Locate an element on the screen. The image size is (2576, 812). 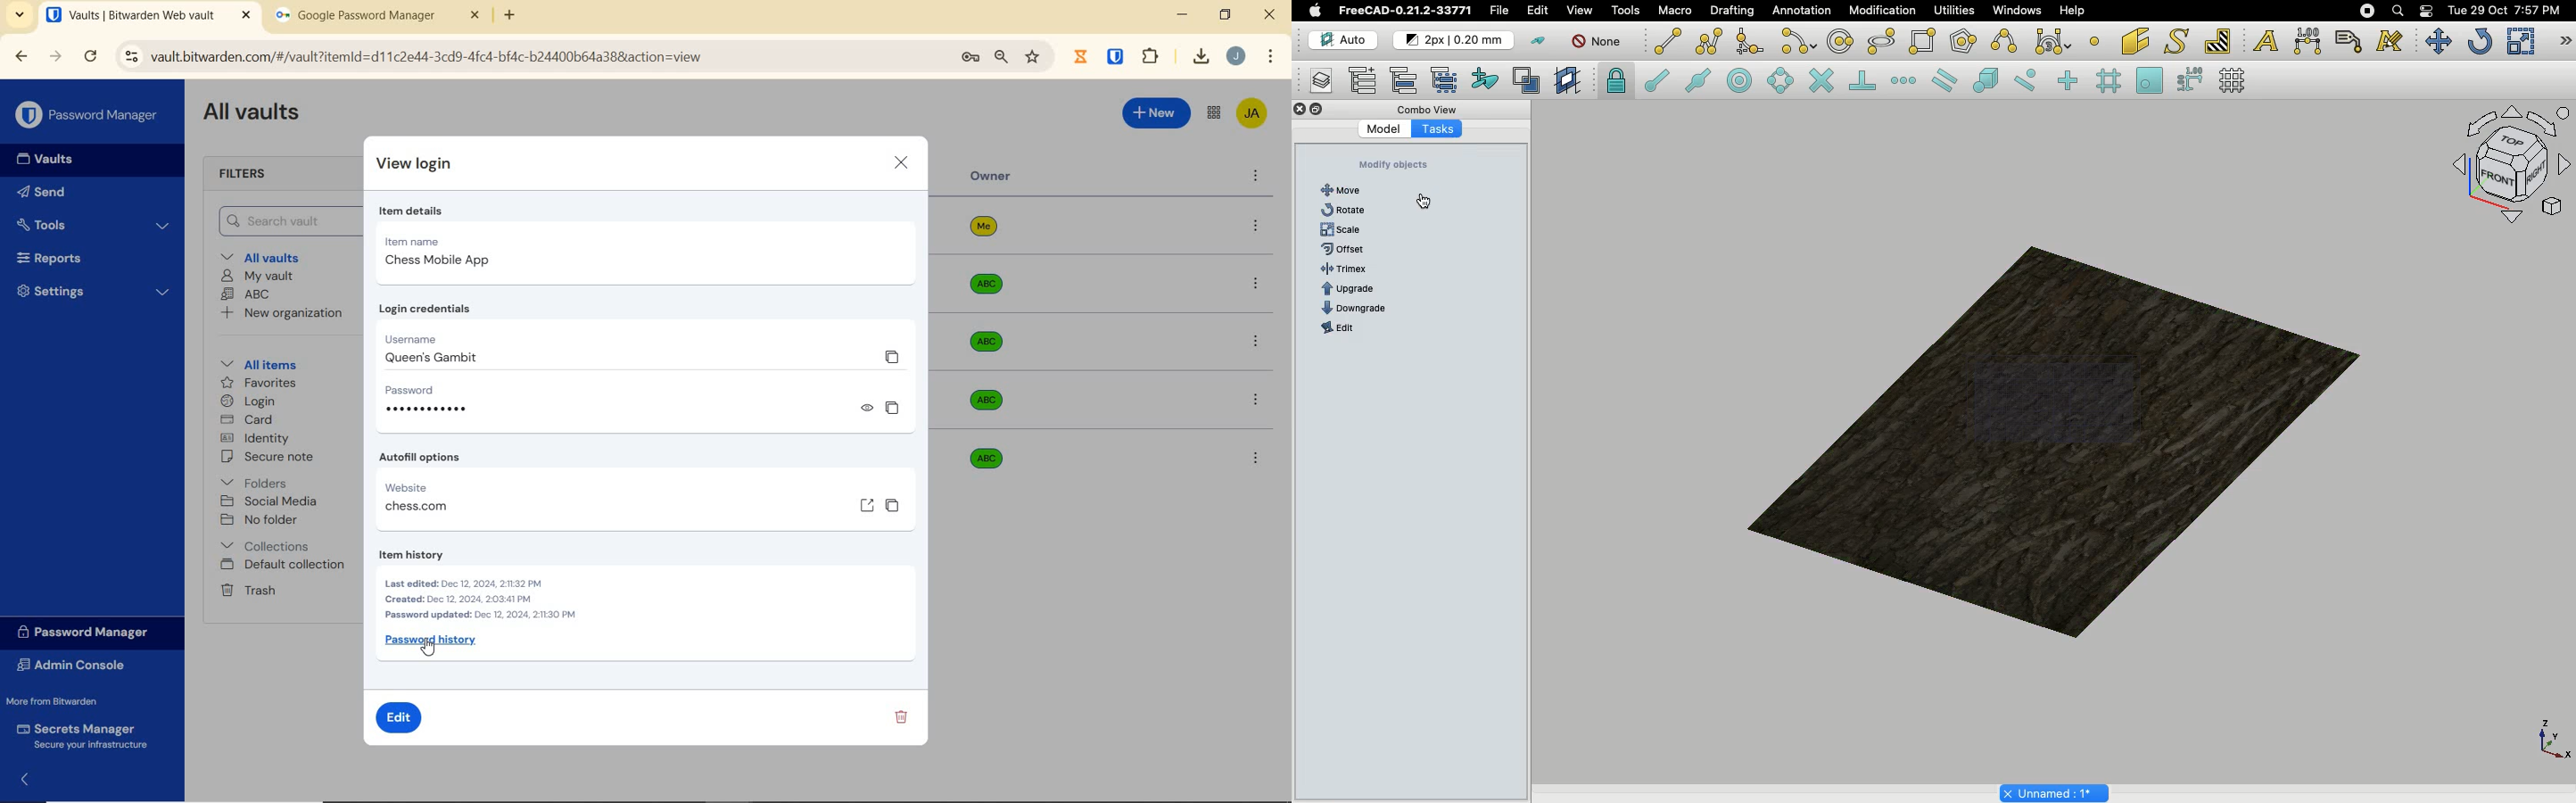
Utilities is located at coordinates (1954, 11).